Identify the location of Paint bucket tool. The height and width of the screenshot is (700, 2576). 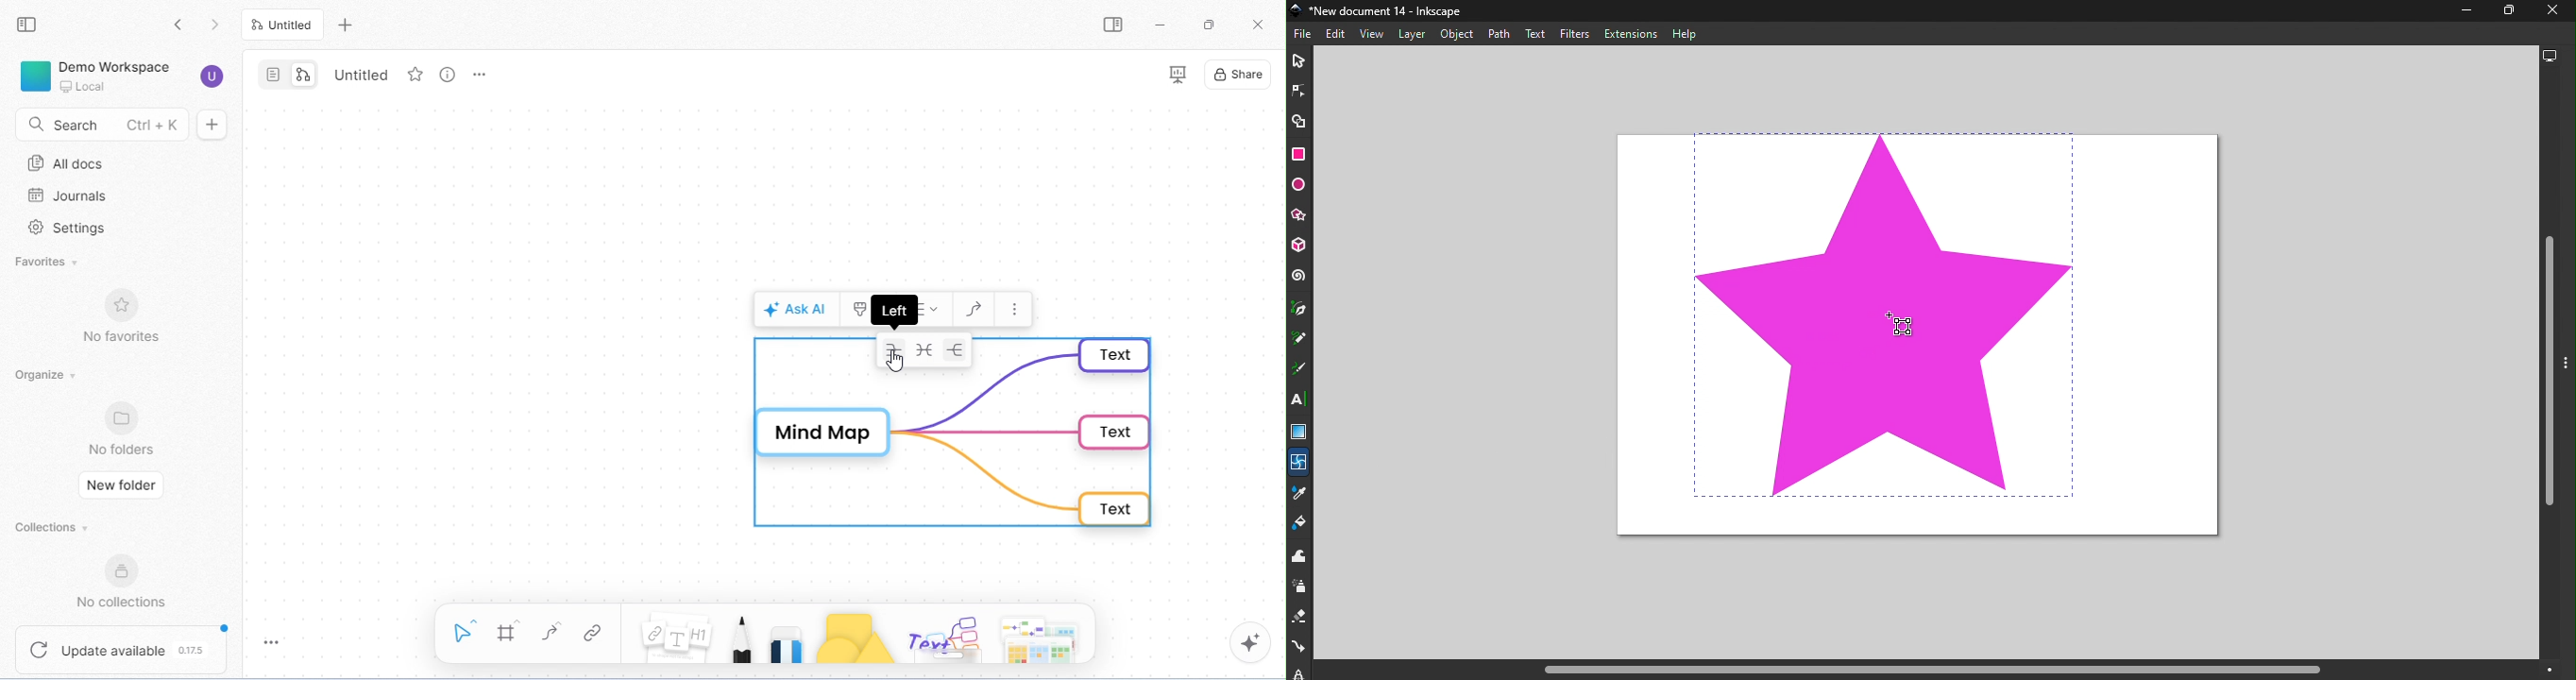
(1300, 526).